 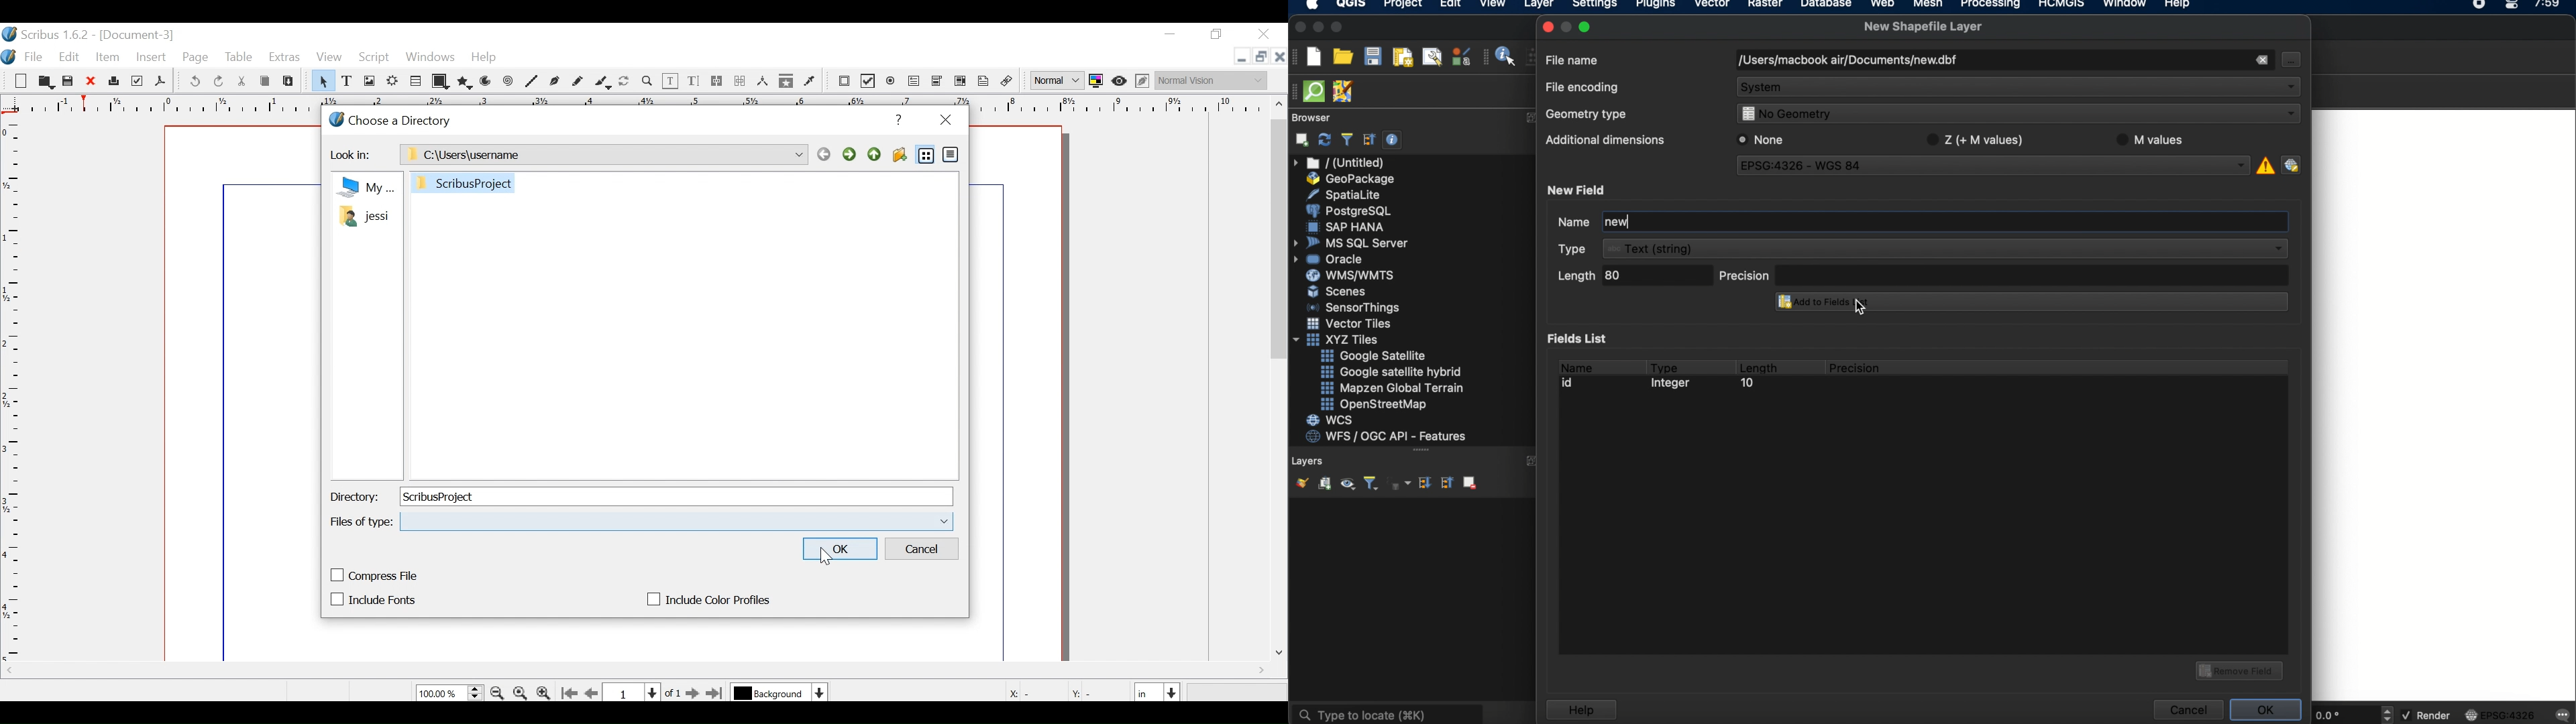 I want to click on plugins, so click(x=1656, y=6).